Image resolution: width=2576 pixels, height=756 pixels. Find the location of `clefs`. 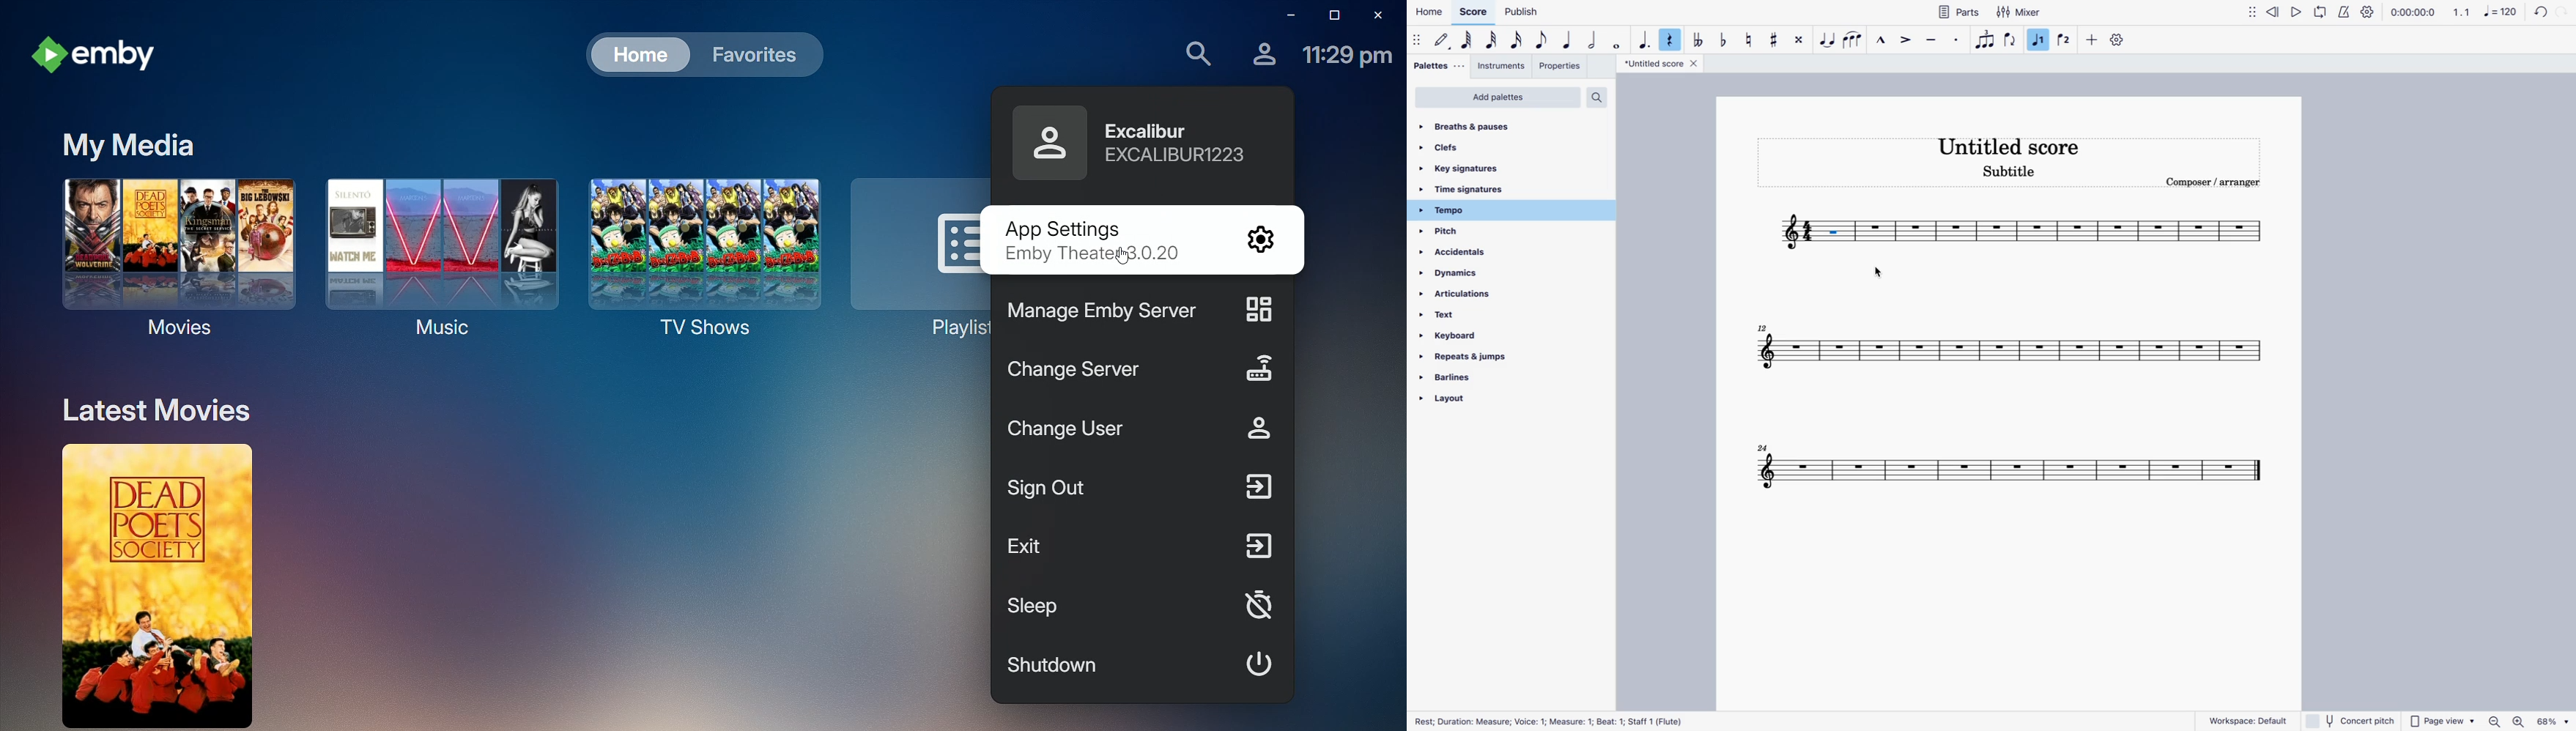

clefs is located at coordinates (1503, 147).